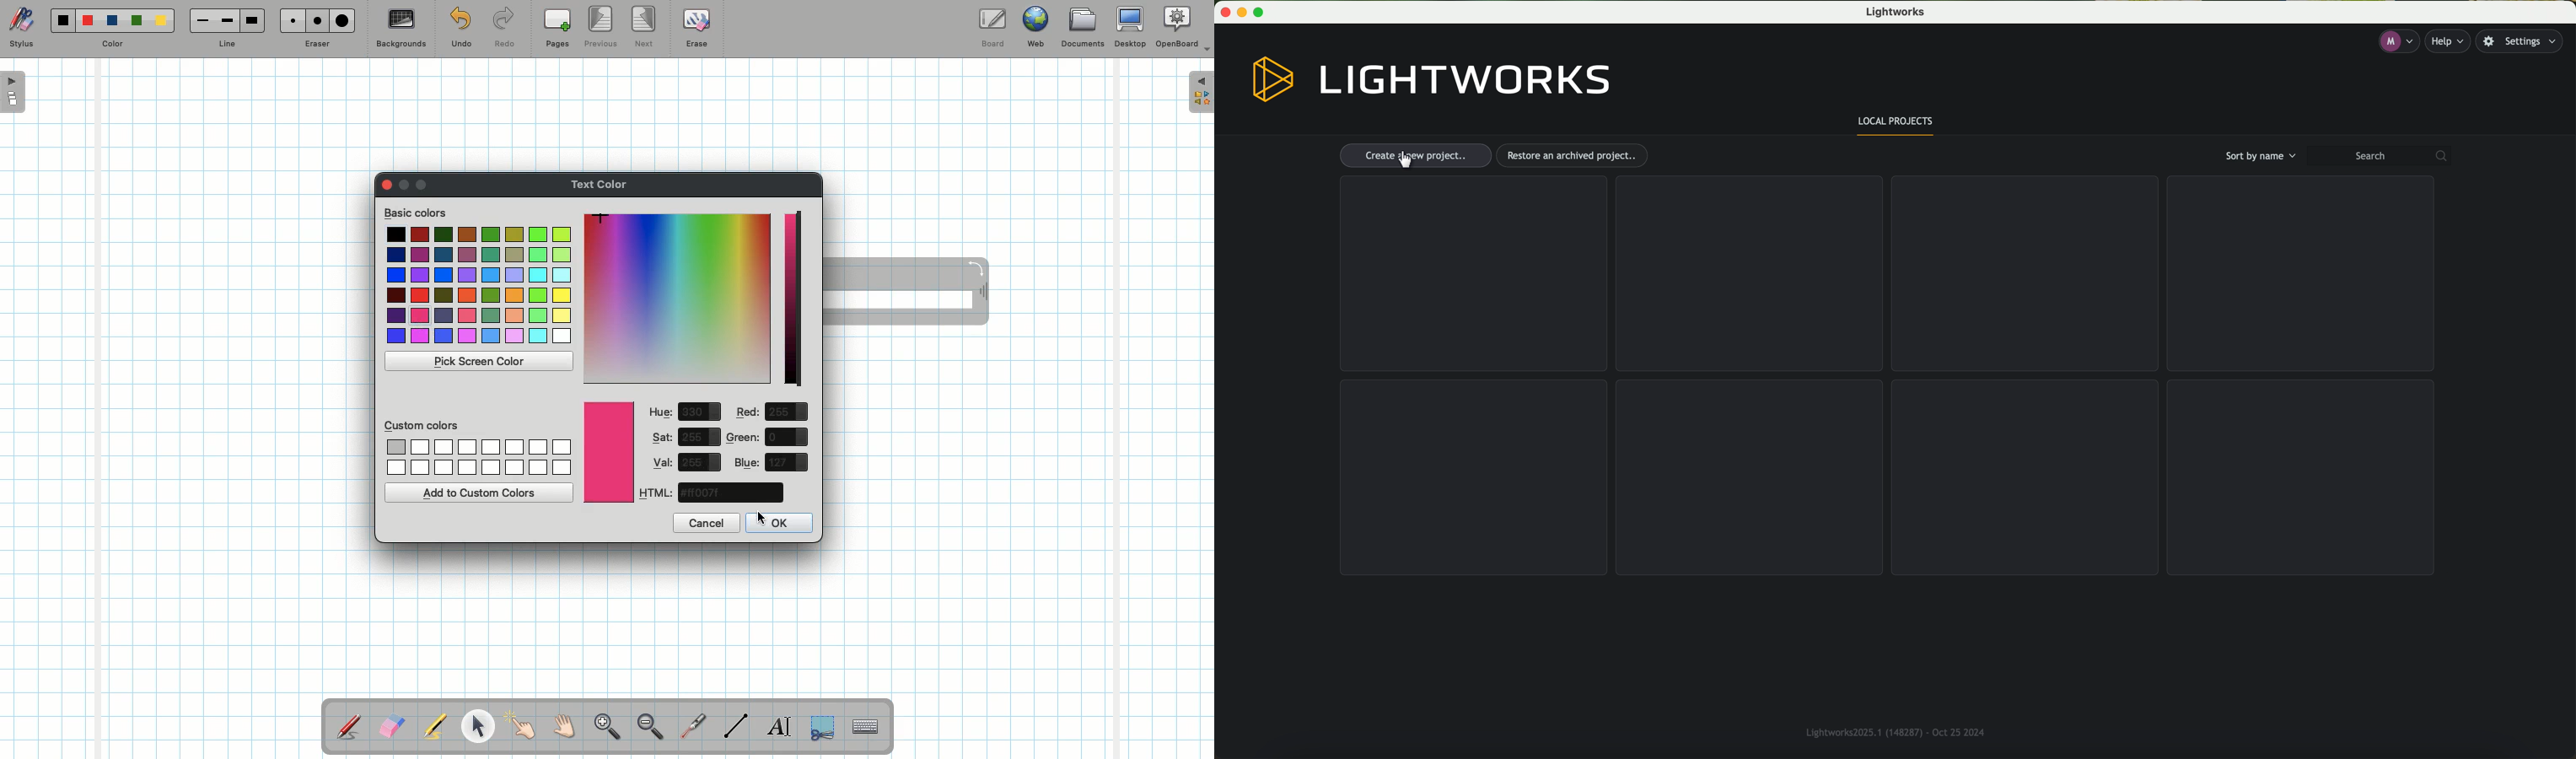 This screenshot has width=2576, height=784. Describe the element at coordinates (521, 726) in the screenshot. I see `Pointer` at that location.